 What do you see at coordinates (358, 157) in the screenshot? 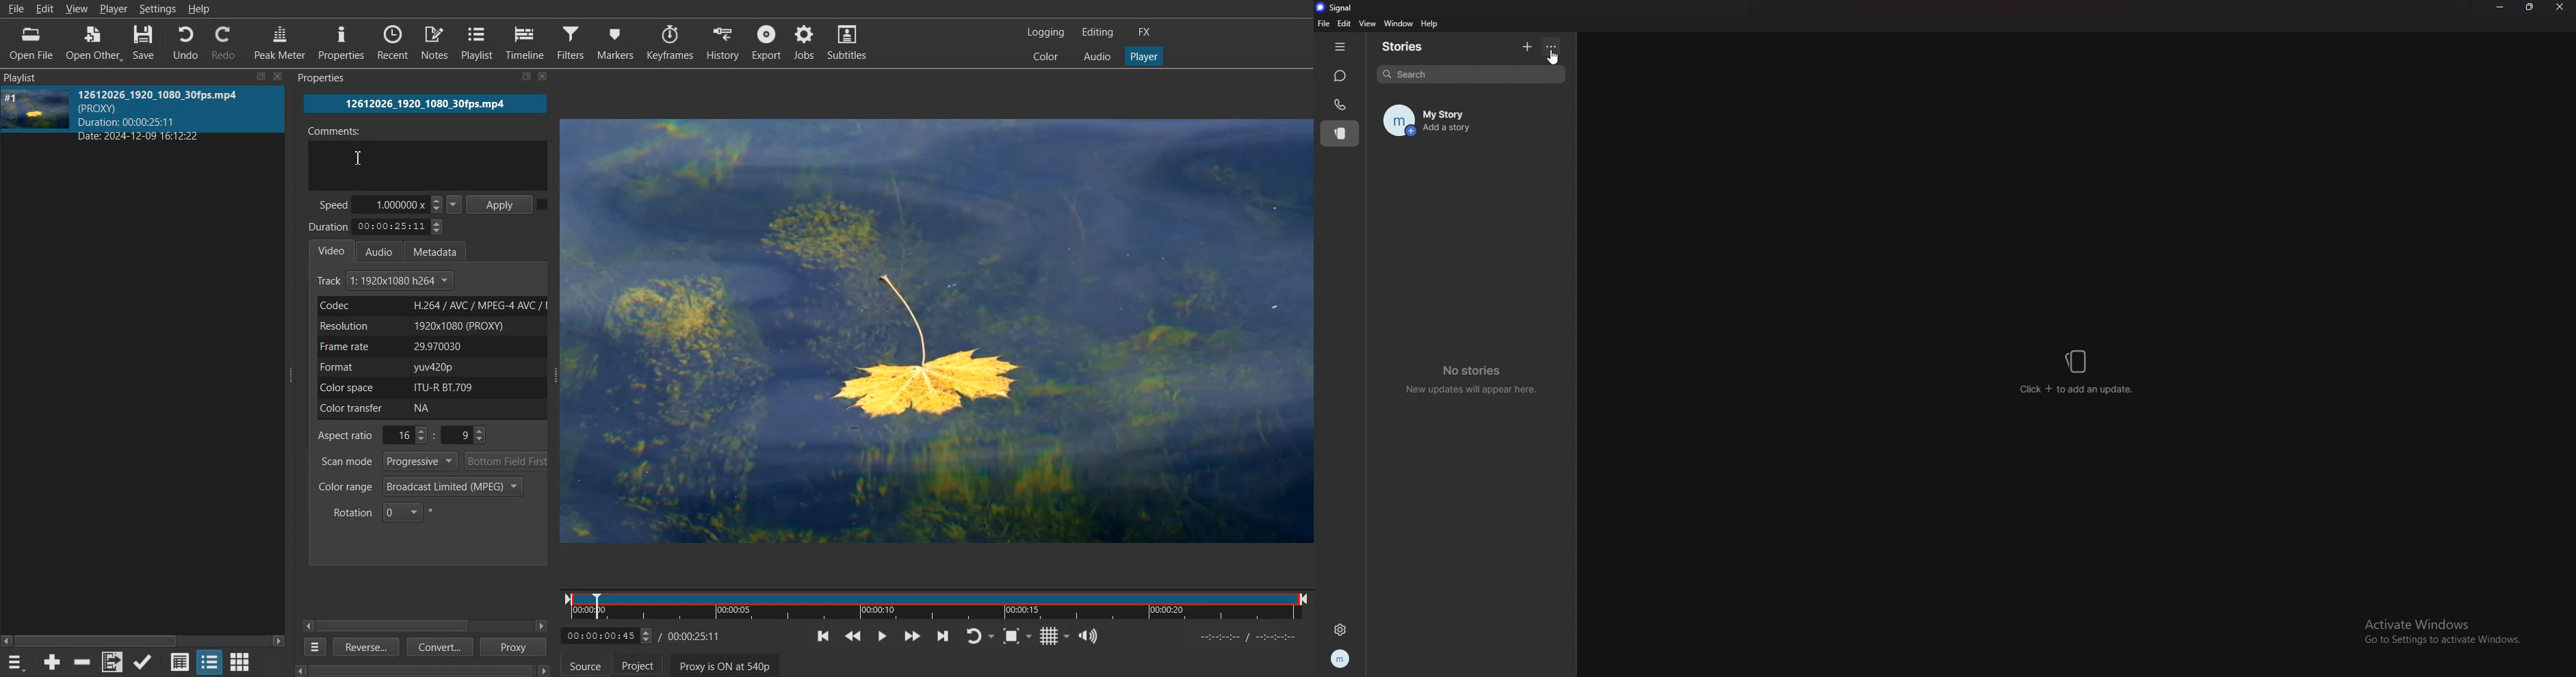
I see `Text cursor` at bounding box center [358, 157].